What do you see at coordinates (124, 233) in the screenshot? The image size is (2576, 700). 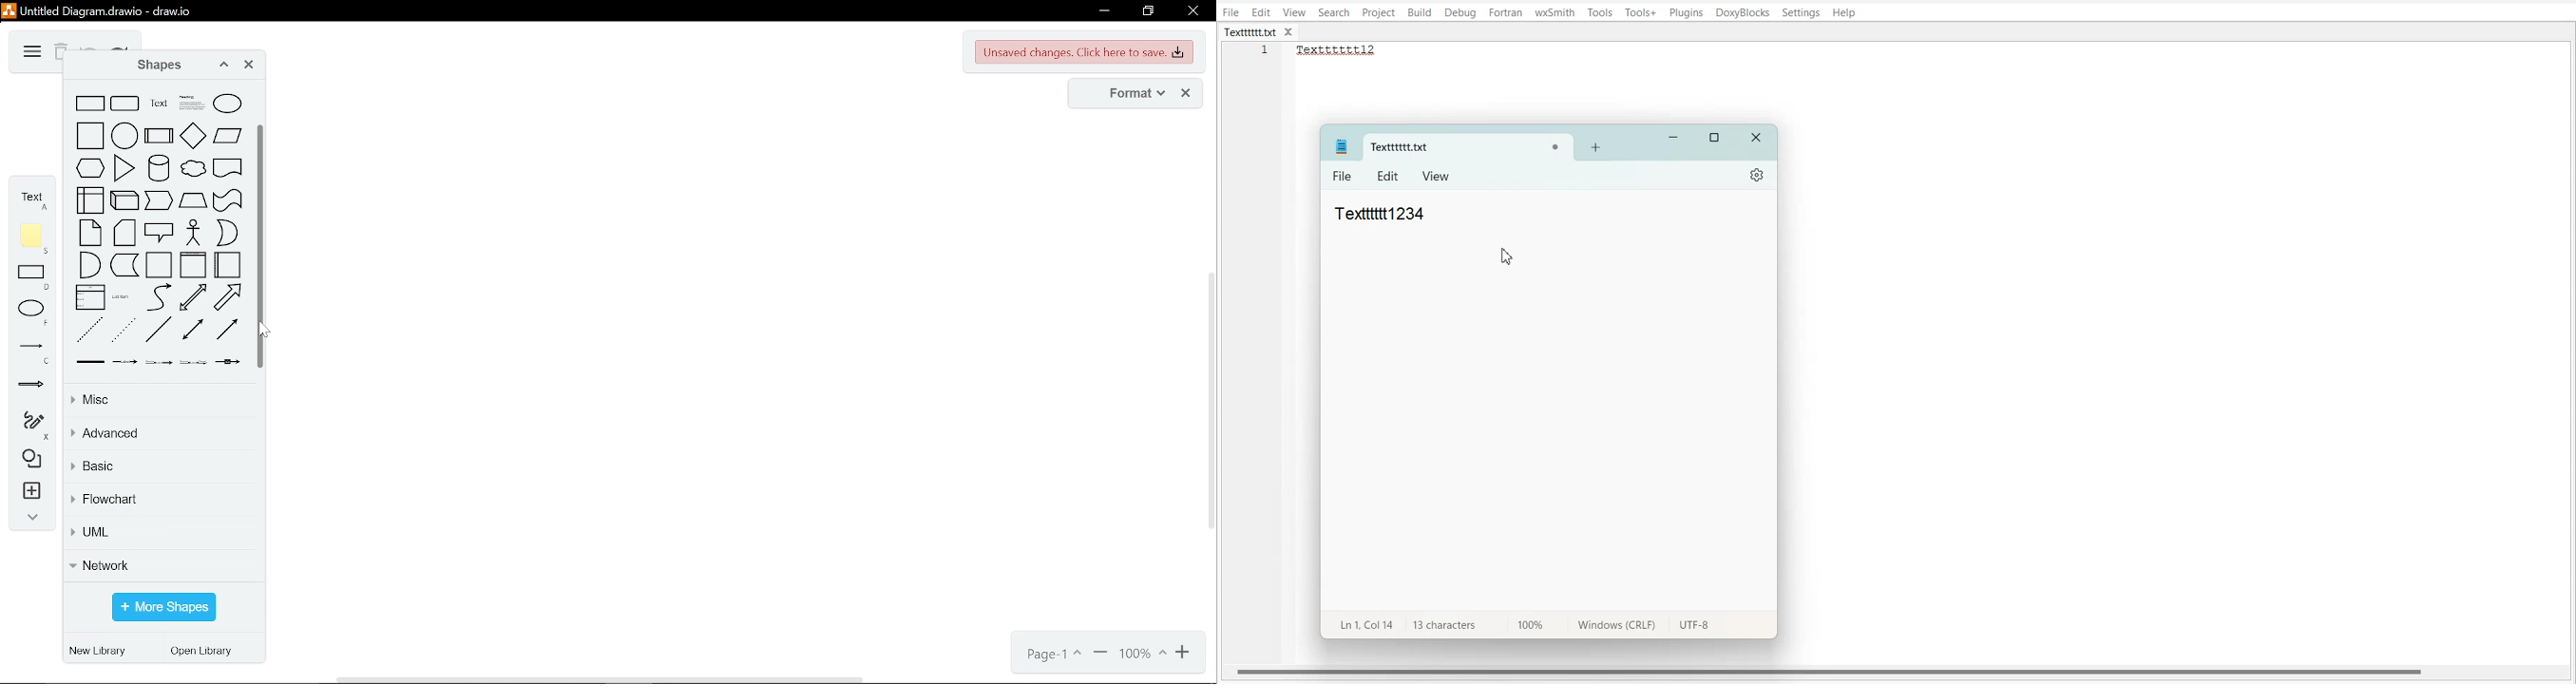 I see `card` at bounding box center [124, 233].